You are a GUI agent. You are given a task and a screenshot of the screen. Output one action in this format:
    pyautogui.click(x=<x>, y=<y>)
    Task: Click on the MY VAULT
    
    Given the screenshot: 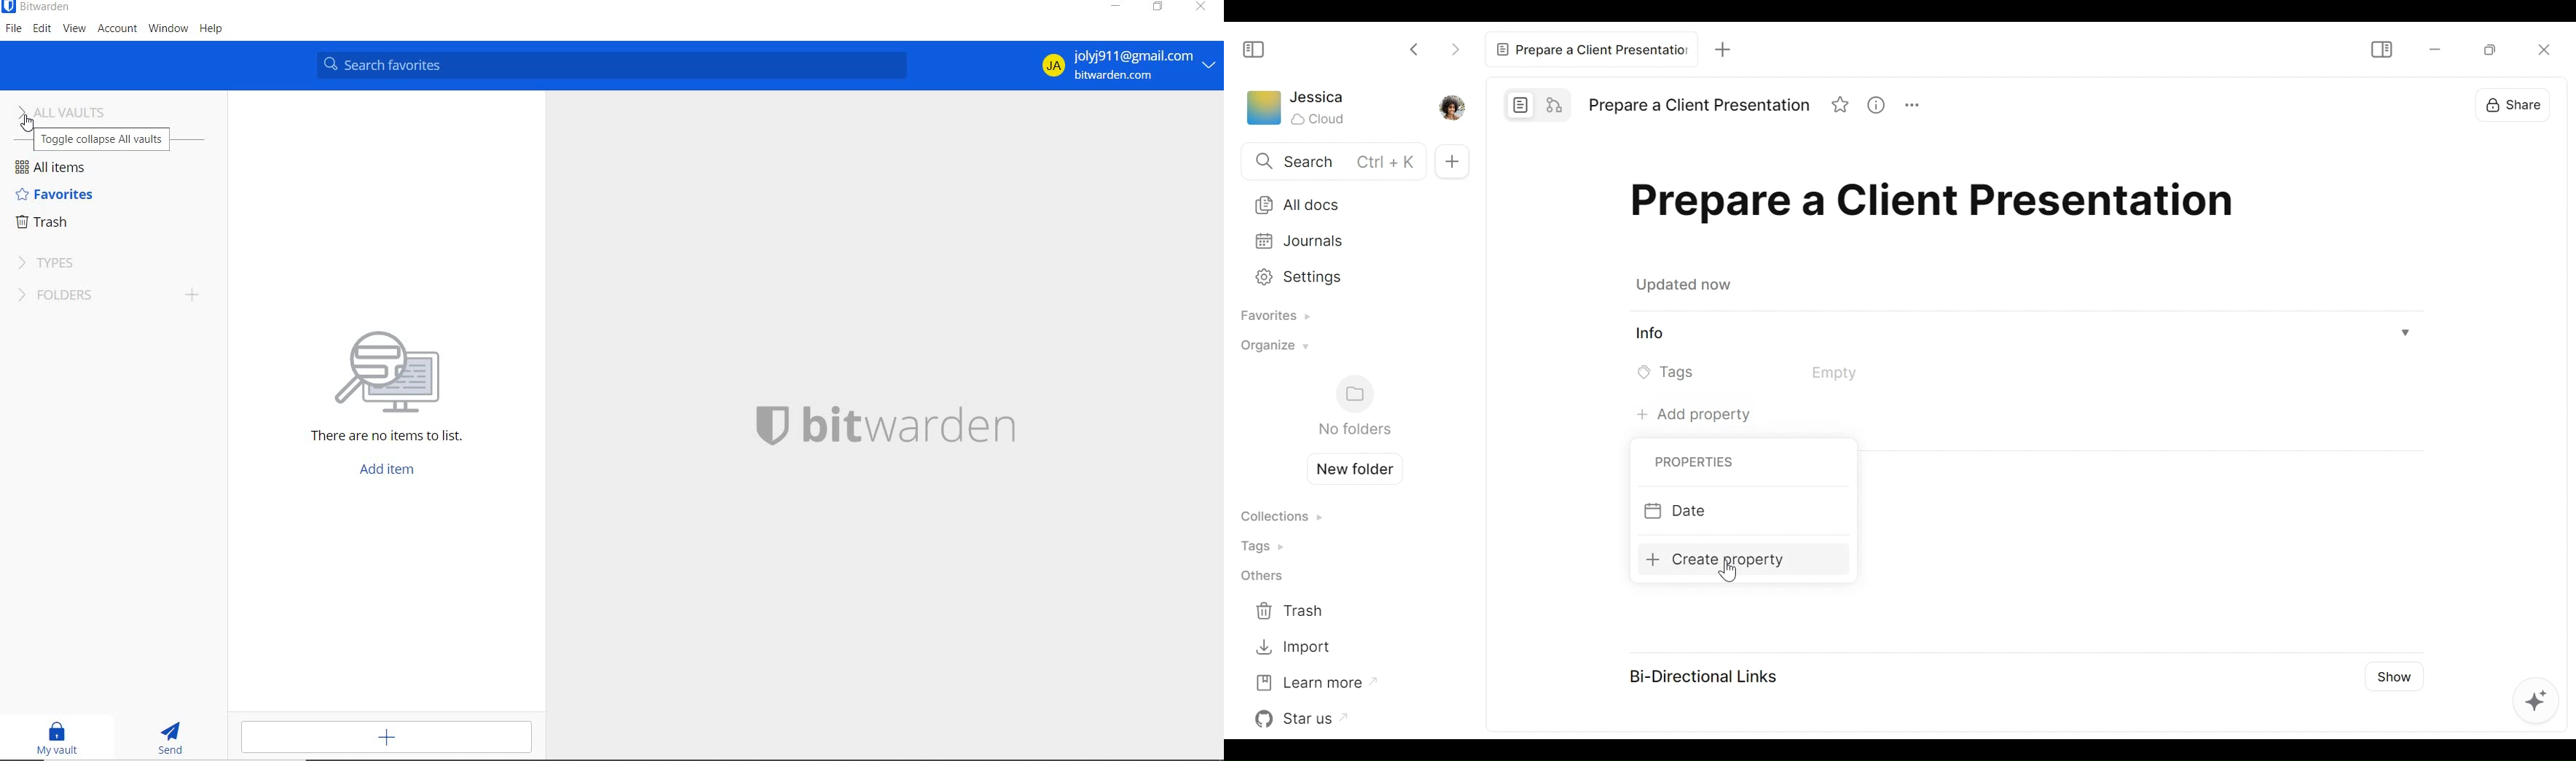 What is the action you would take?
    pyautogui.click(x=60, y=738)
    